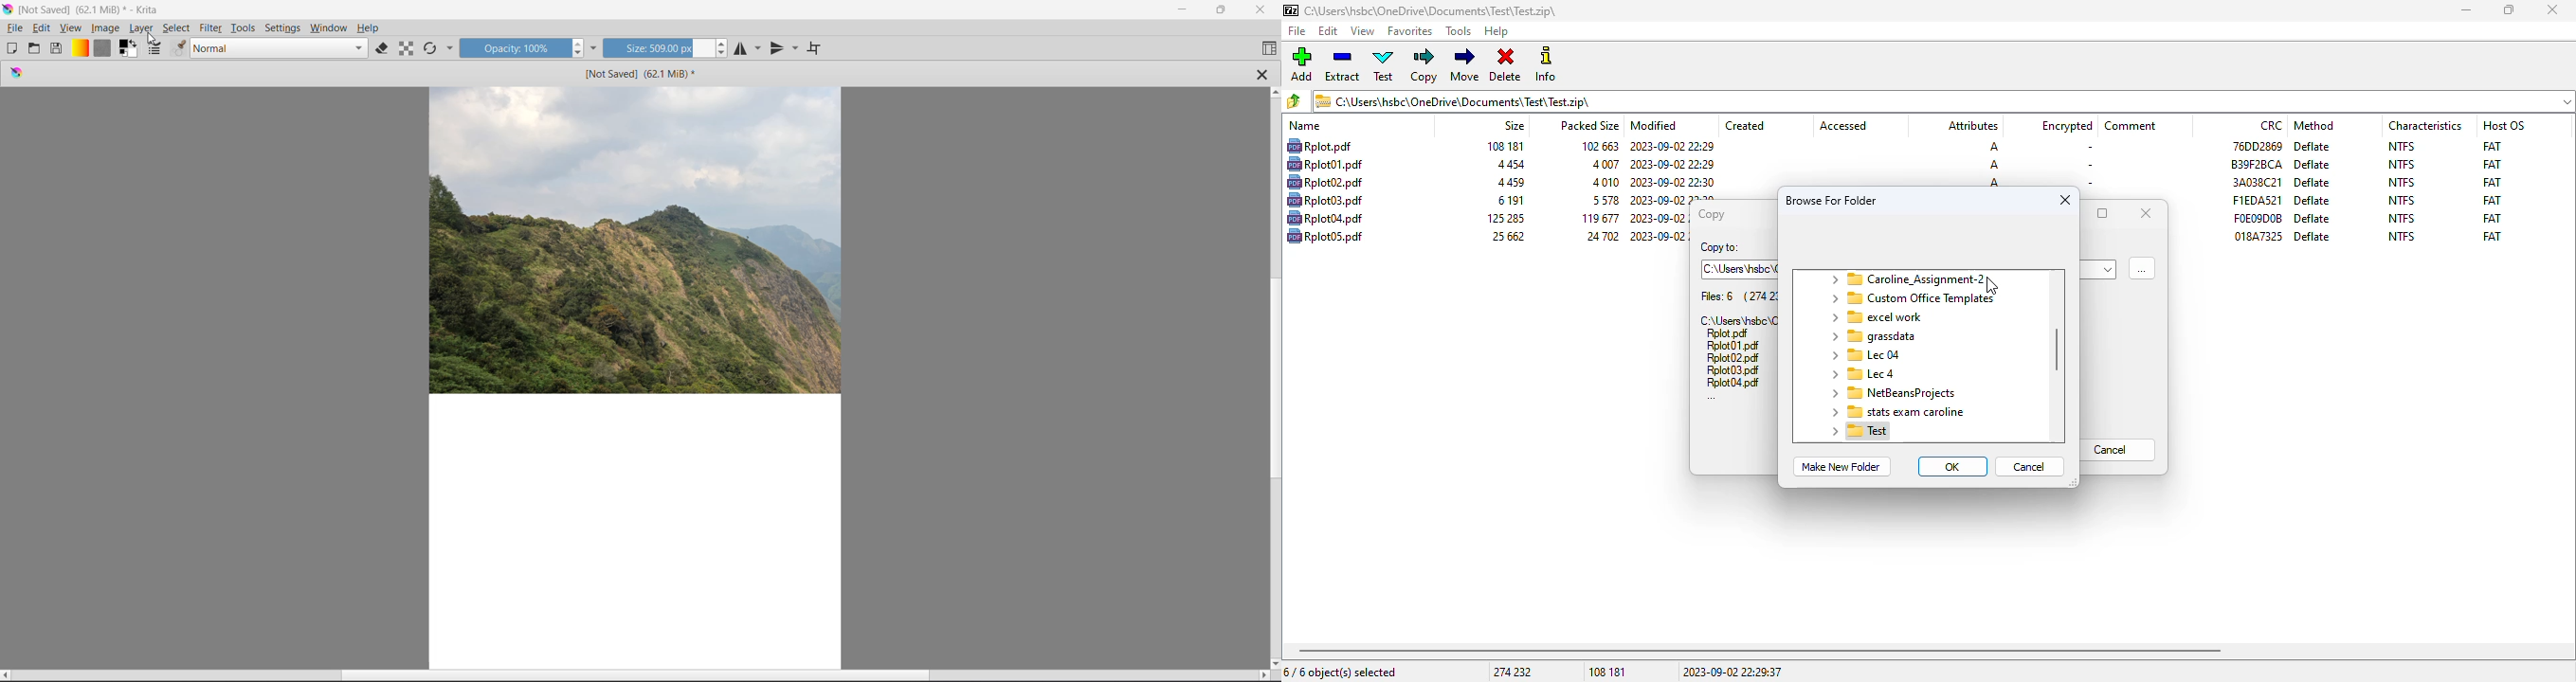 The image size is (2576, 700). I want to click on characteristics, so click(2425, 125).